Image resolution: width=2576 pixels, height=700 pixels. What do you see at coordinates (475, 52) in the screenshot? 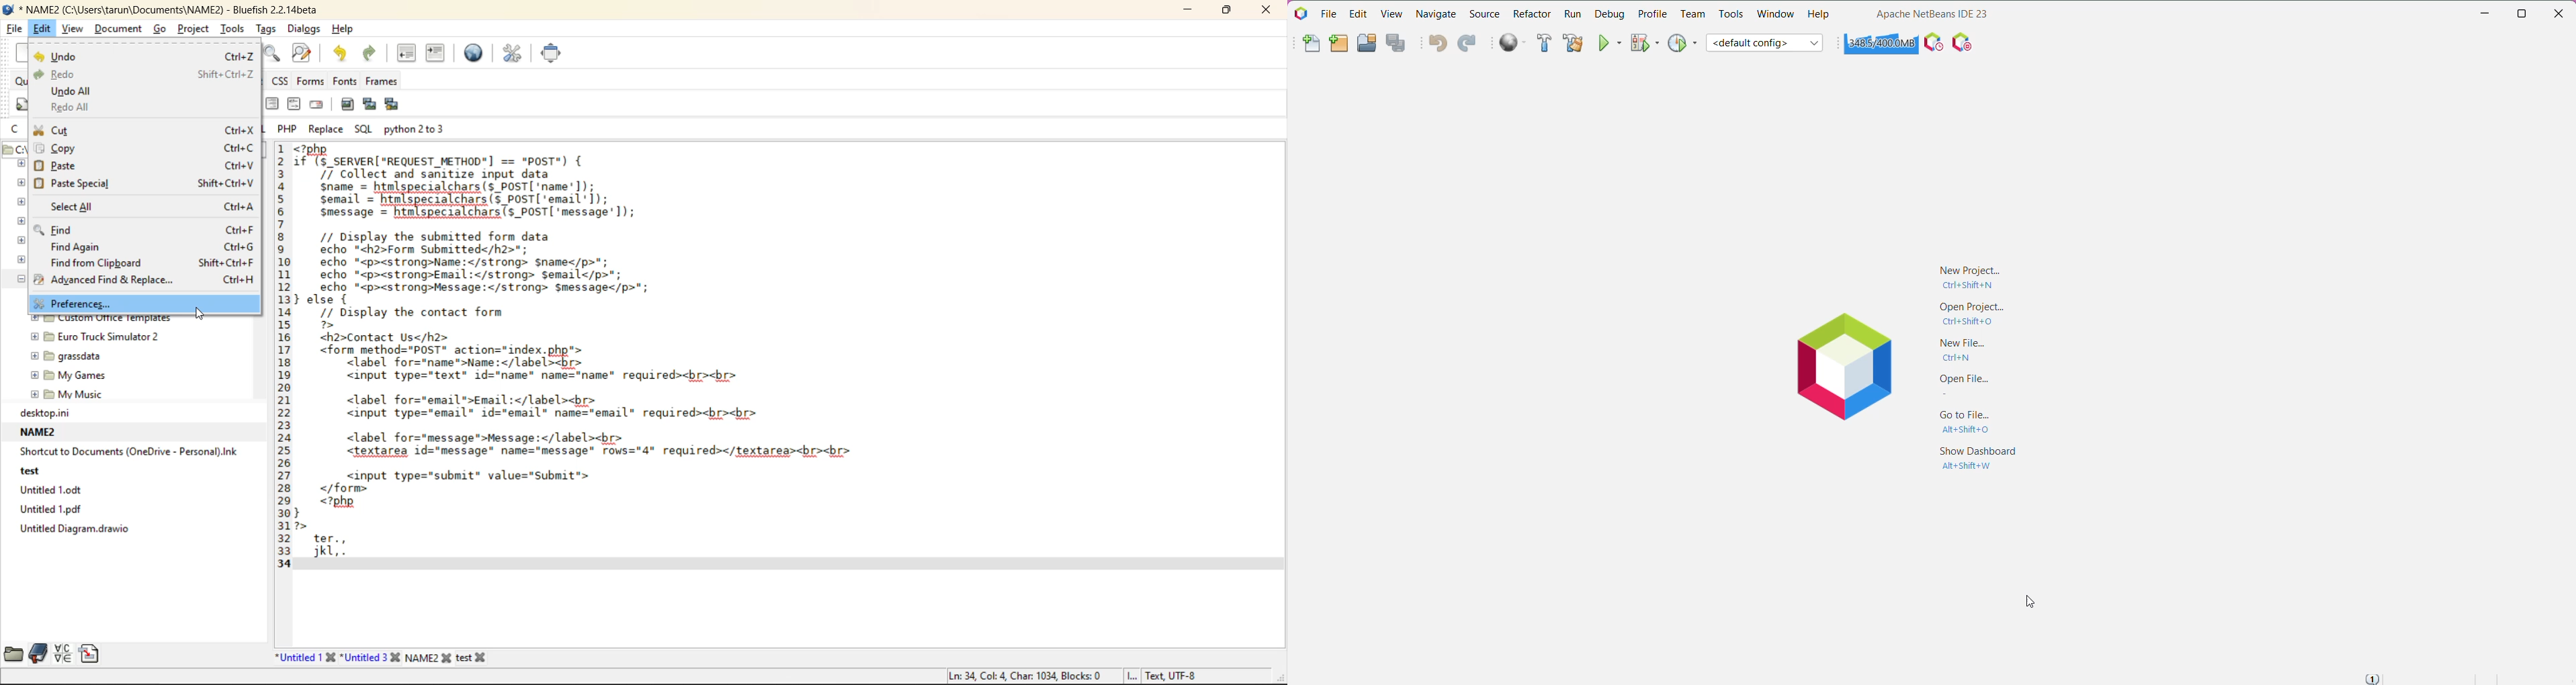
I see `preview in browser` at bounding box center [475, 52].